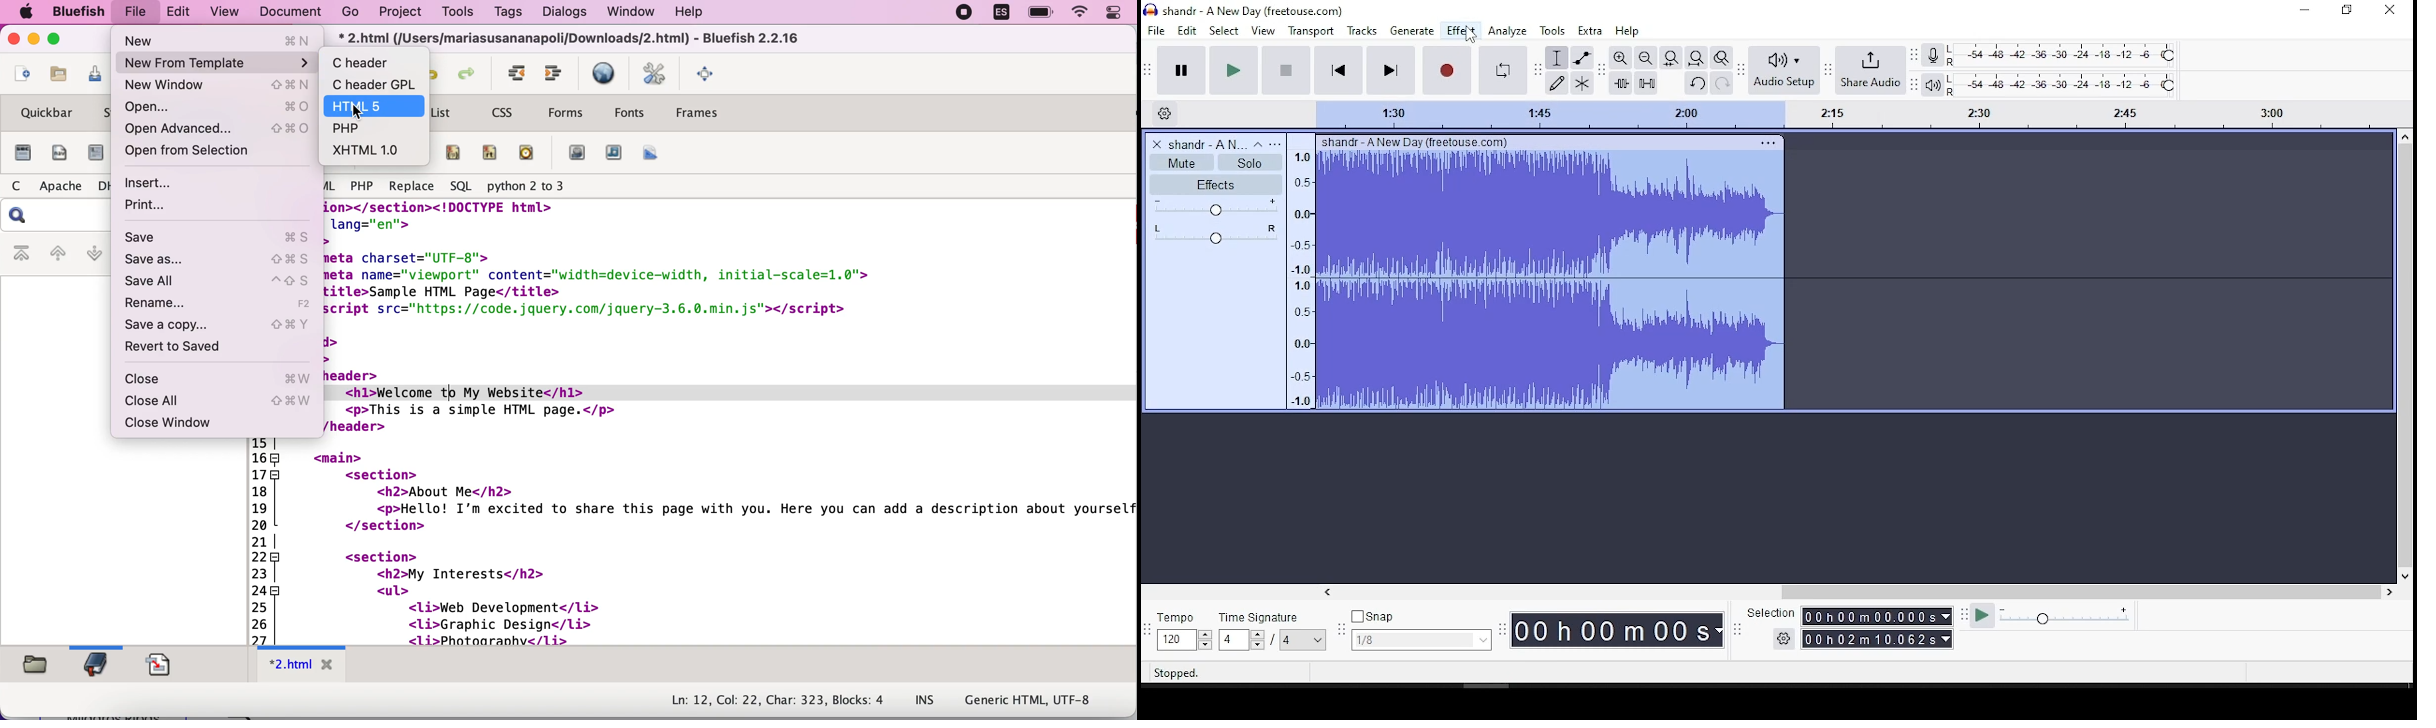  I want to click on select, so click(1225, 31).